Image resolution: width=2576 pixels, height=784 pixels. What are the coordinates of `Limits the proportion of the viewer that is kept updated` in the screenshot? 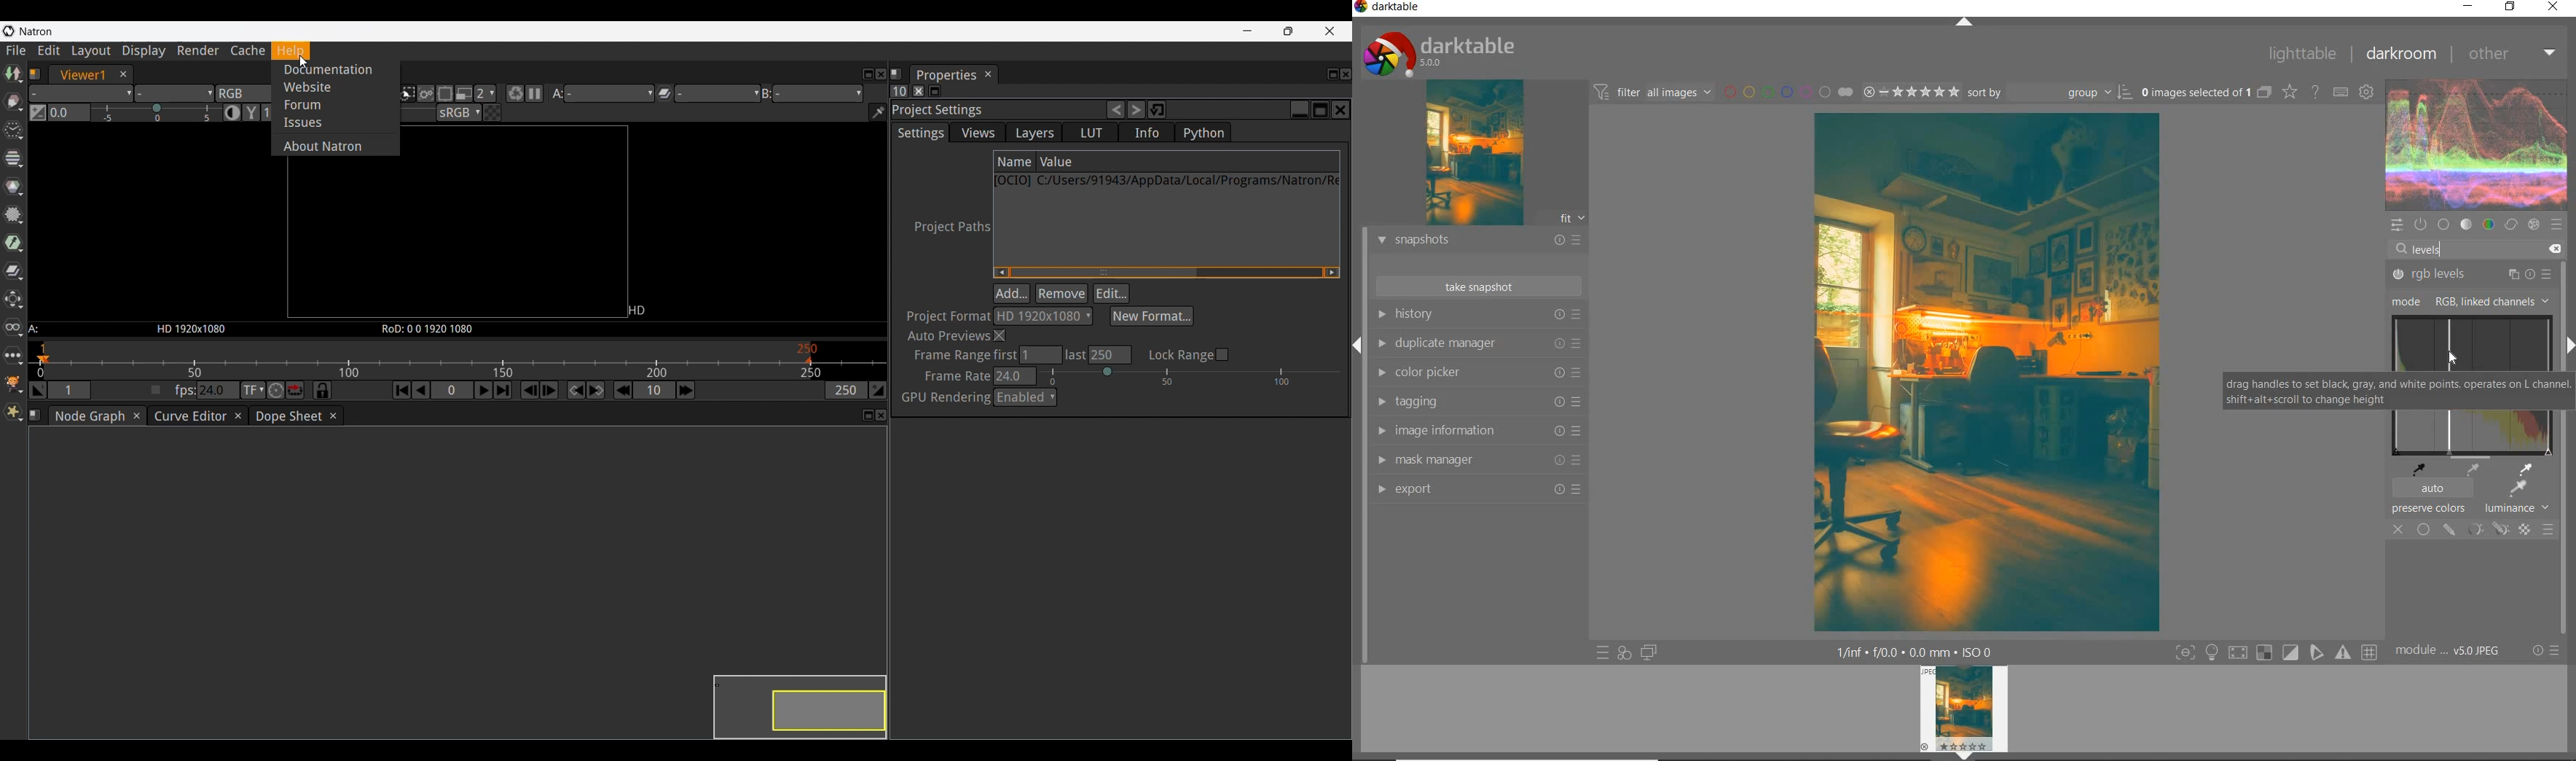 It's located at (445, 93).